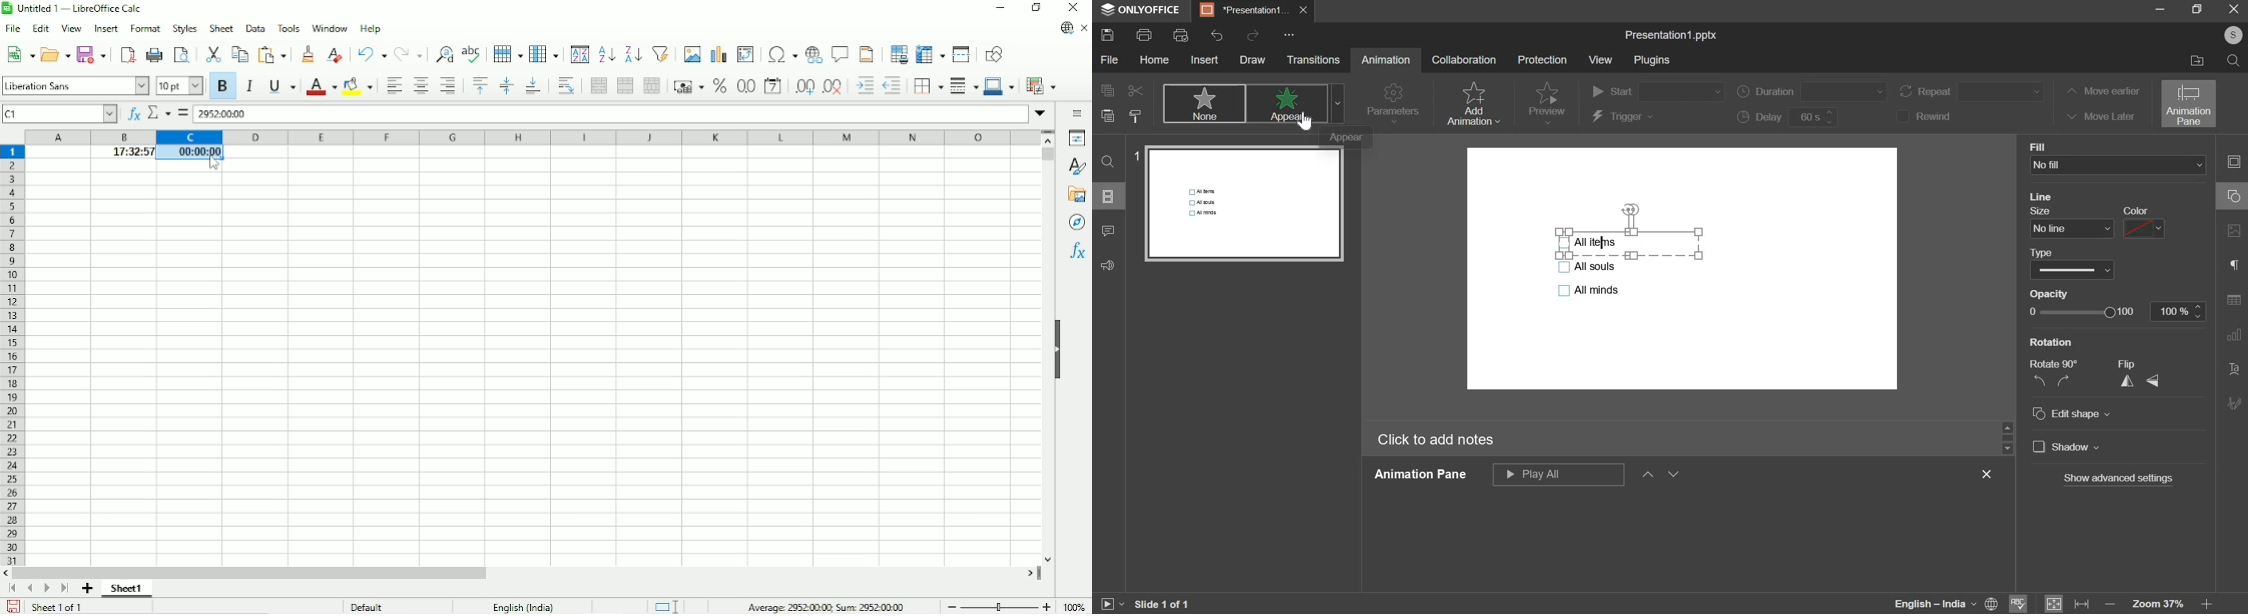  What do you see at coordinates (371, 54) in the screenshot?
I see `Undo` at bounding box center [371, 54].